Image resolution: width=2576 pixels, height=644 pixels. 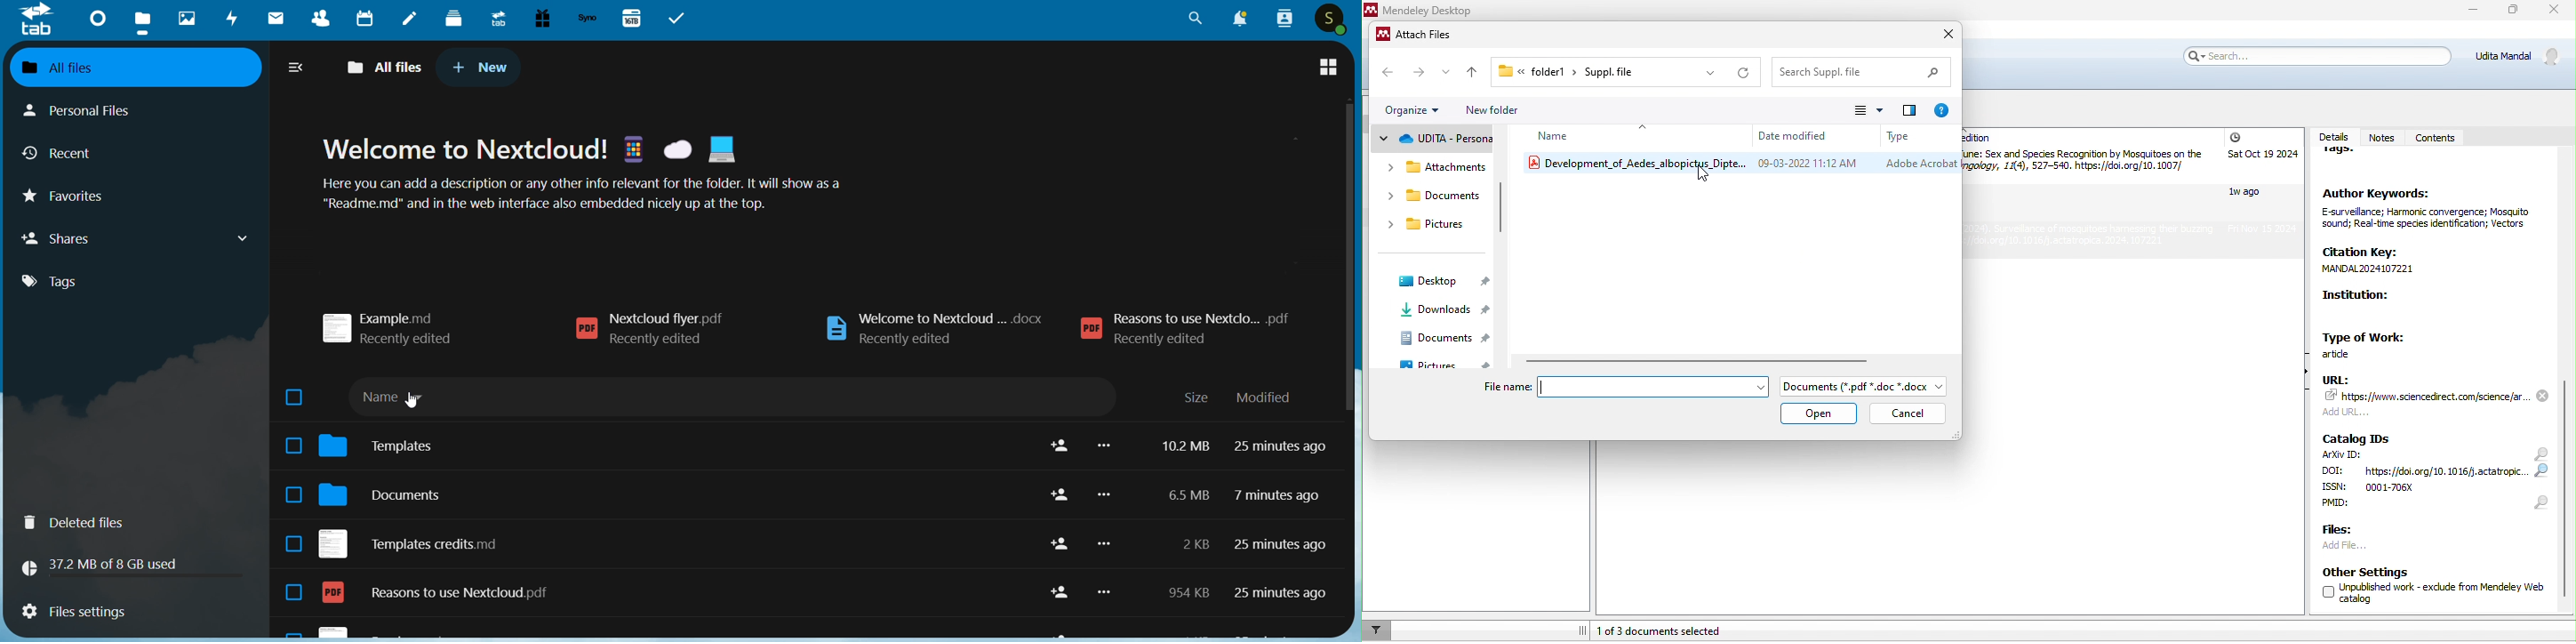 What do you see at coordinates (1240, 19) in the screenshot?
I see `Notification` at bounding box center [1240, 19].